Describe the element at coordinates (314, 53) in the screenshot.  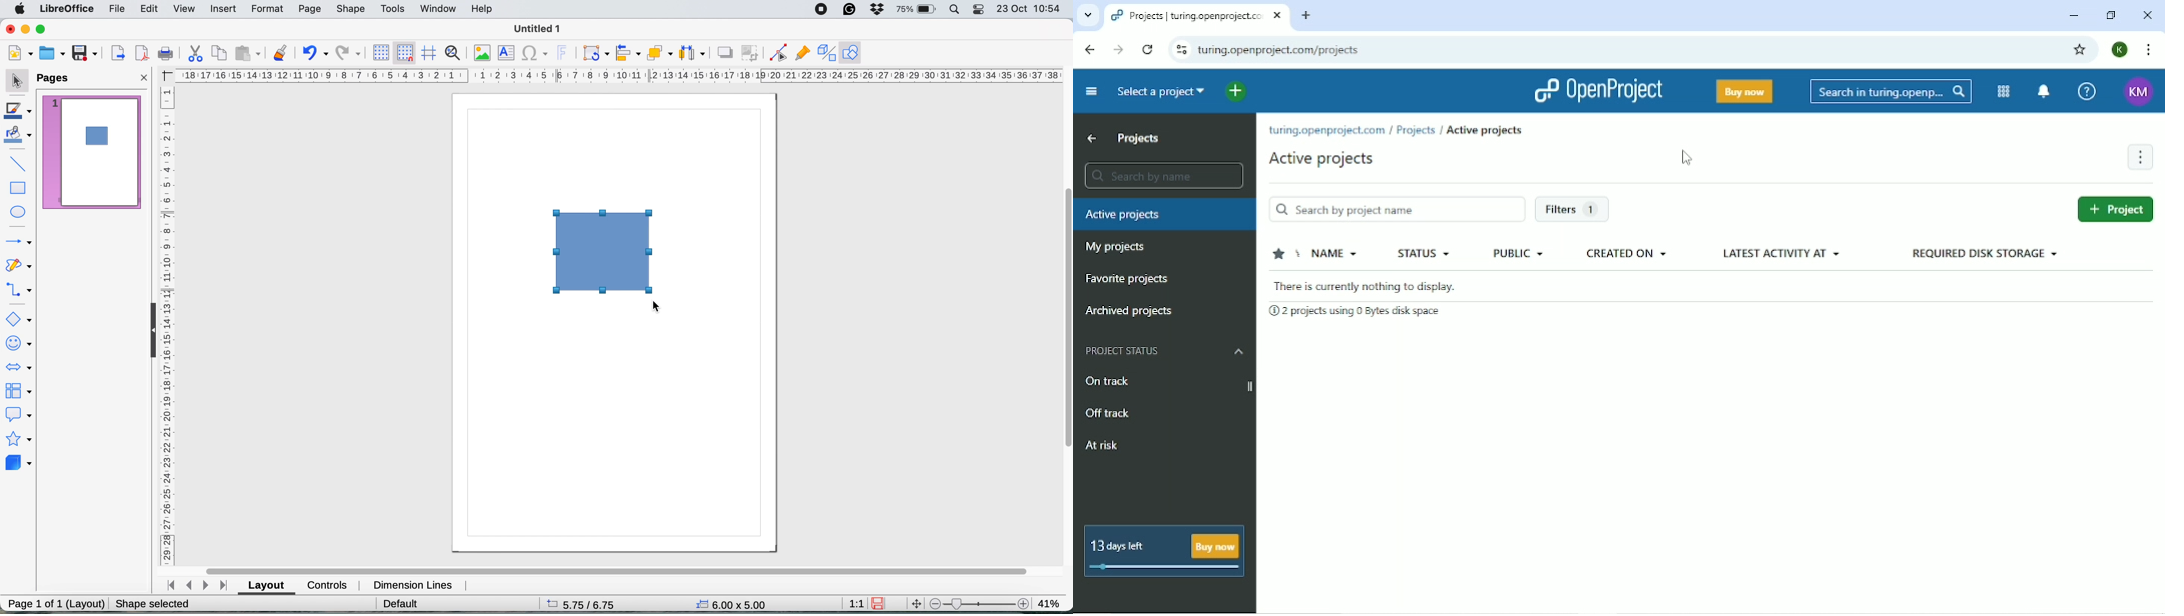
I see `undo` at that location.